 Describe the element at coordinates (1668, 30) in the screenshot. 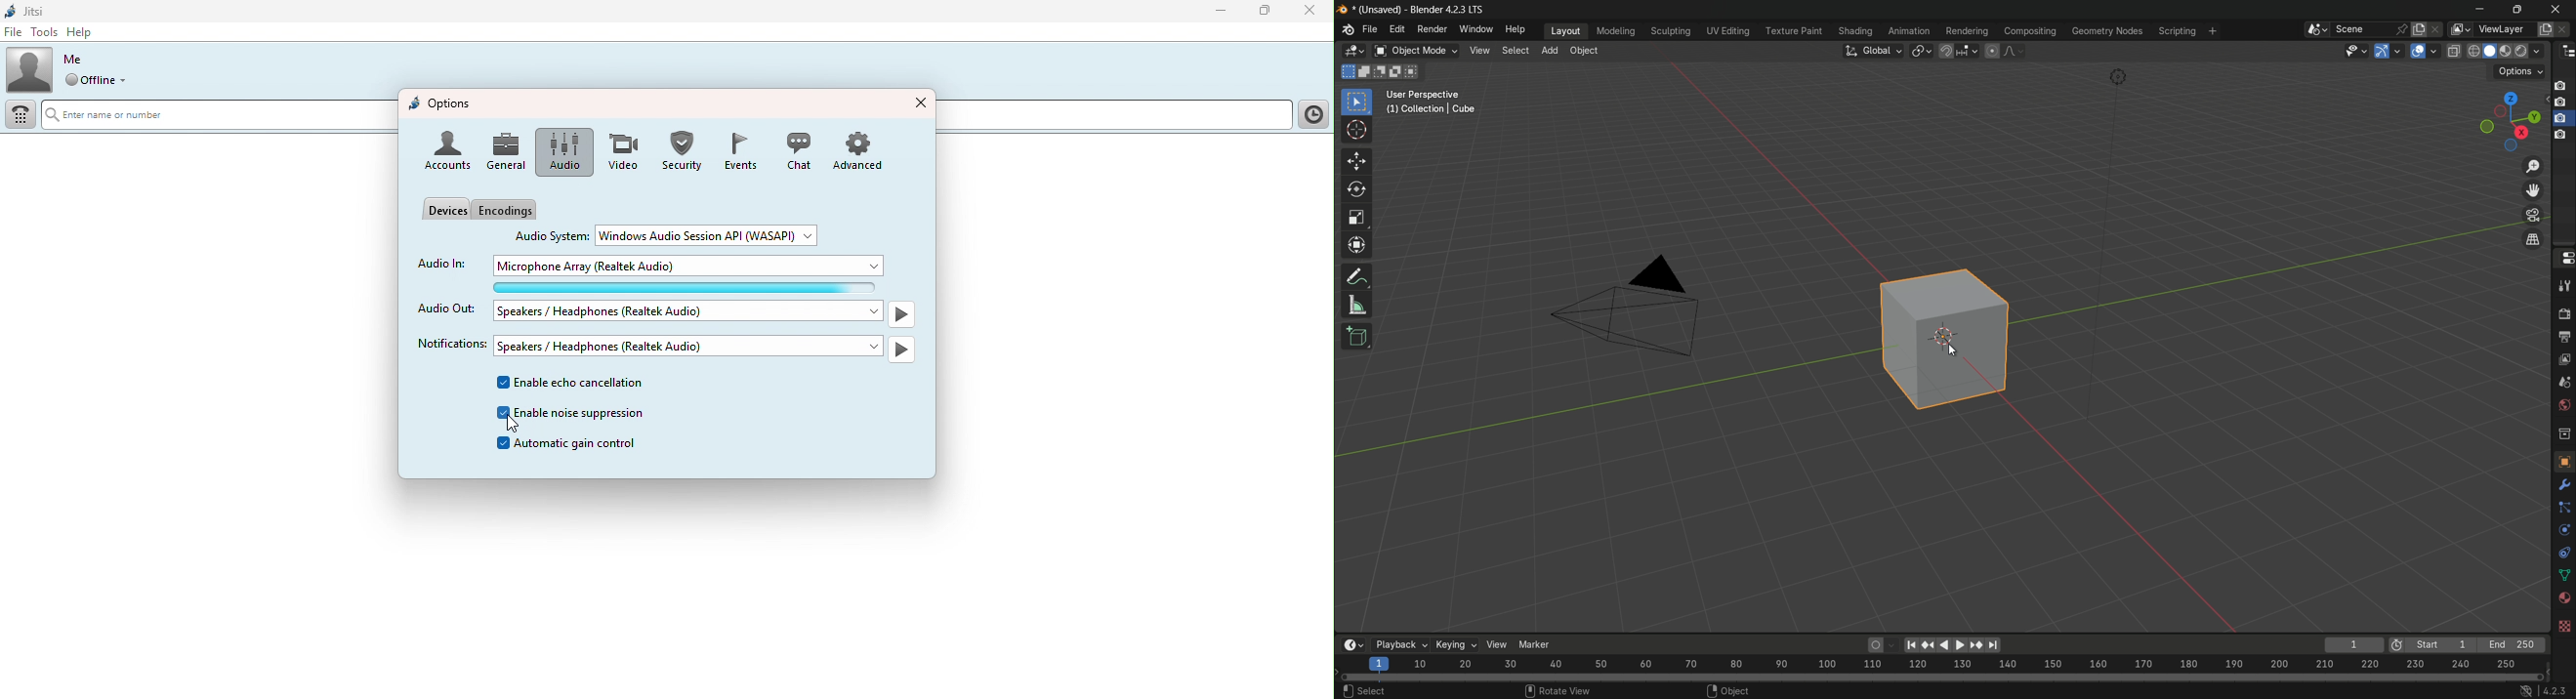

I see `sculpting menu` at that location.